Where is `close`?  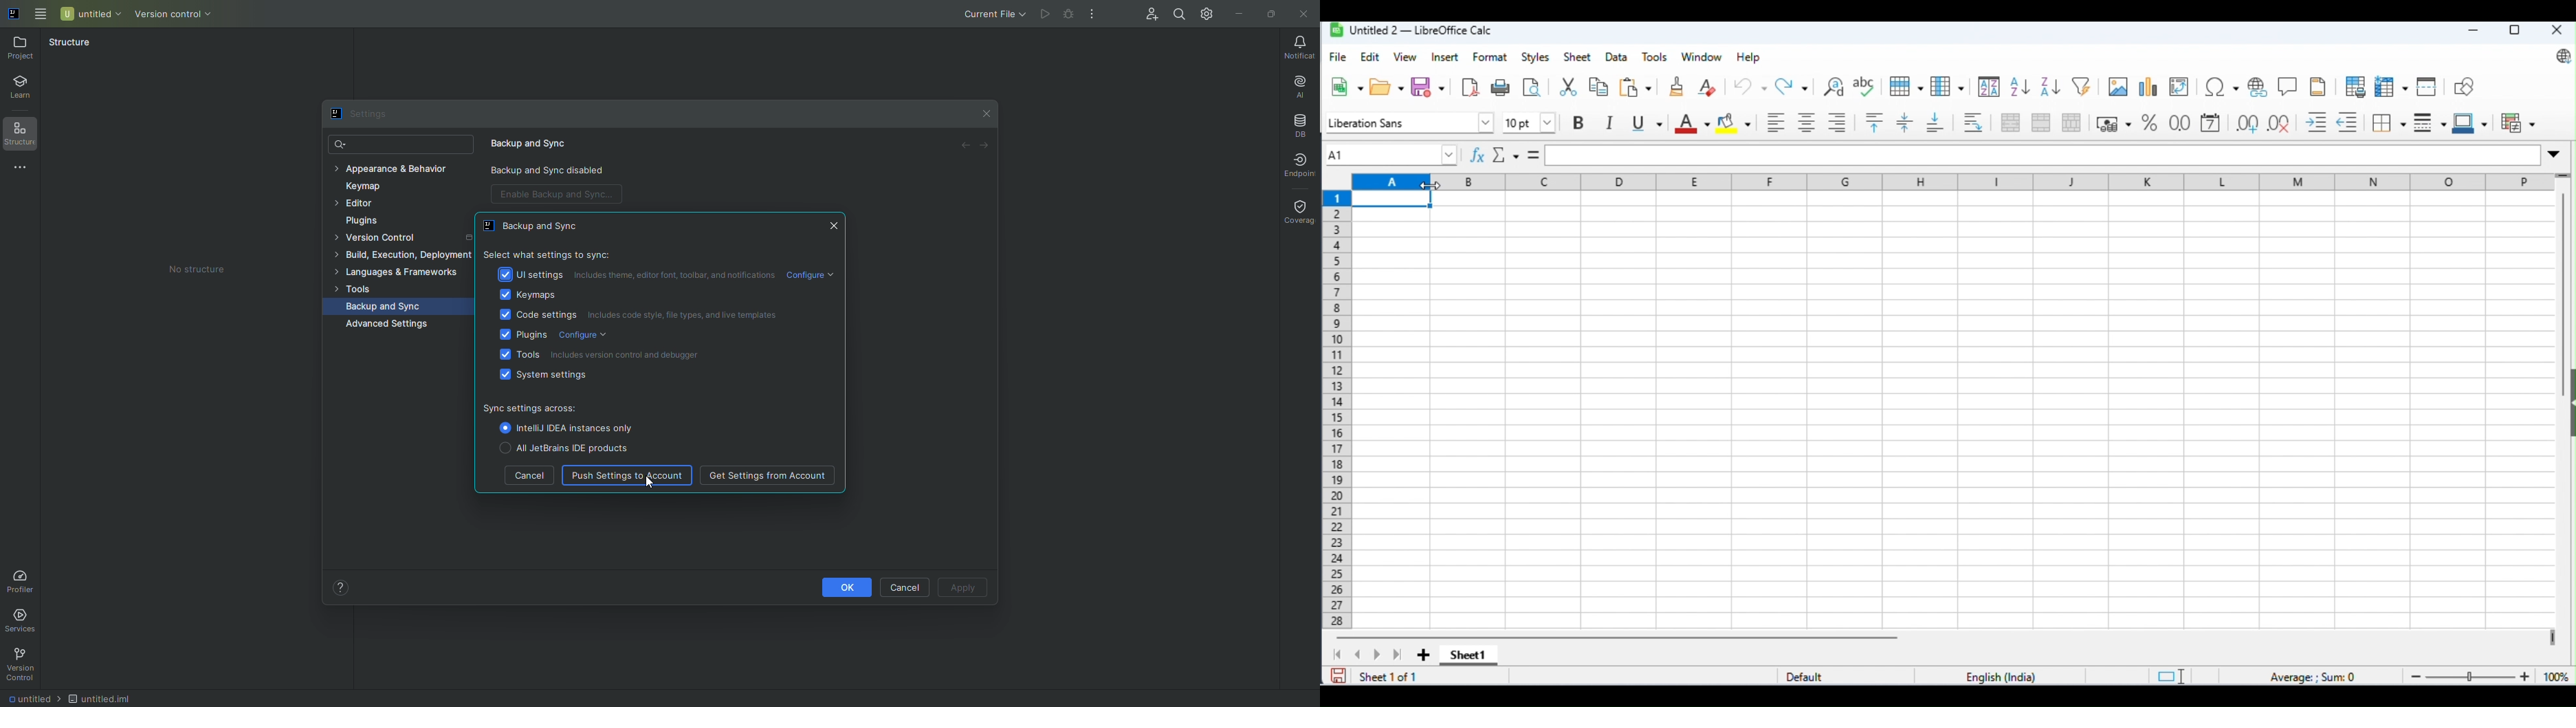 close is located at coordinates (2556, 30).